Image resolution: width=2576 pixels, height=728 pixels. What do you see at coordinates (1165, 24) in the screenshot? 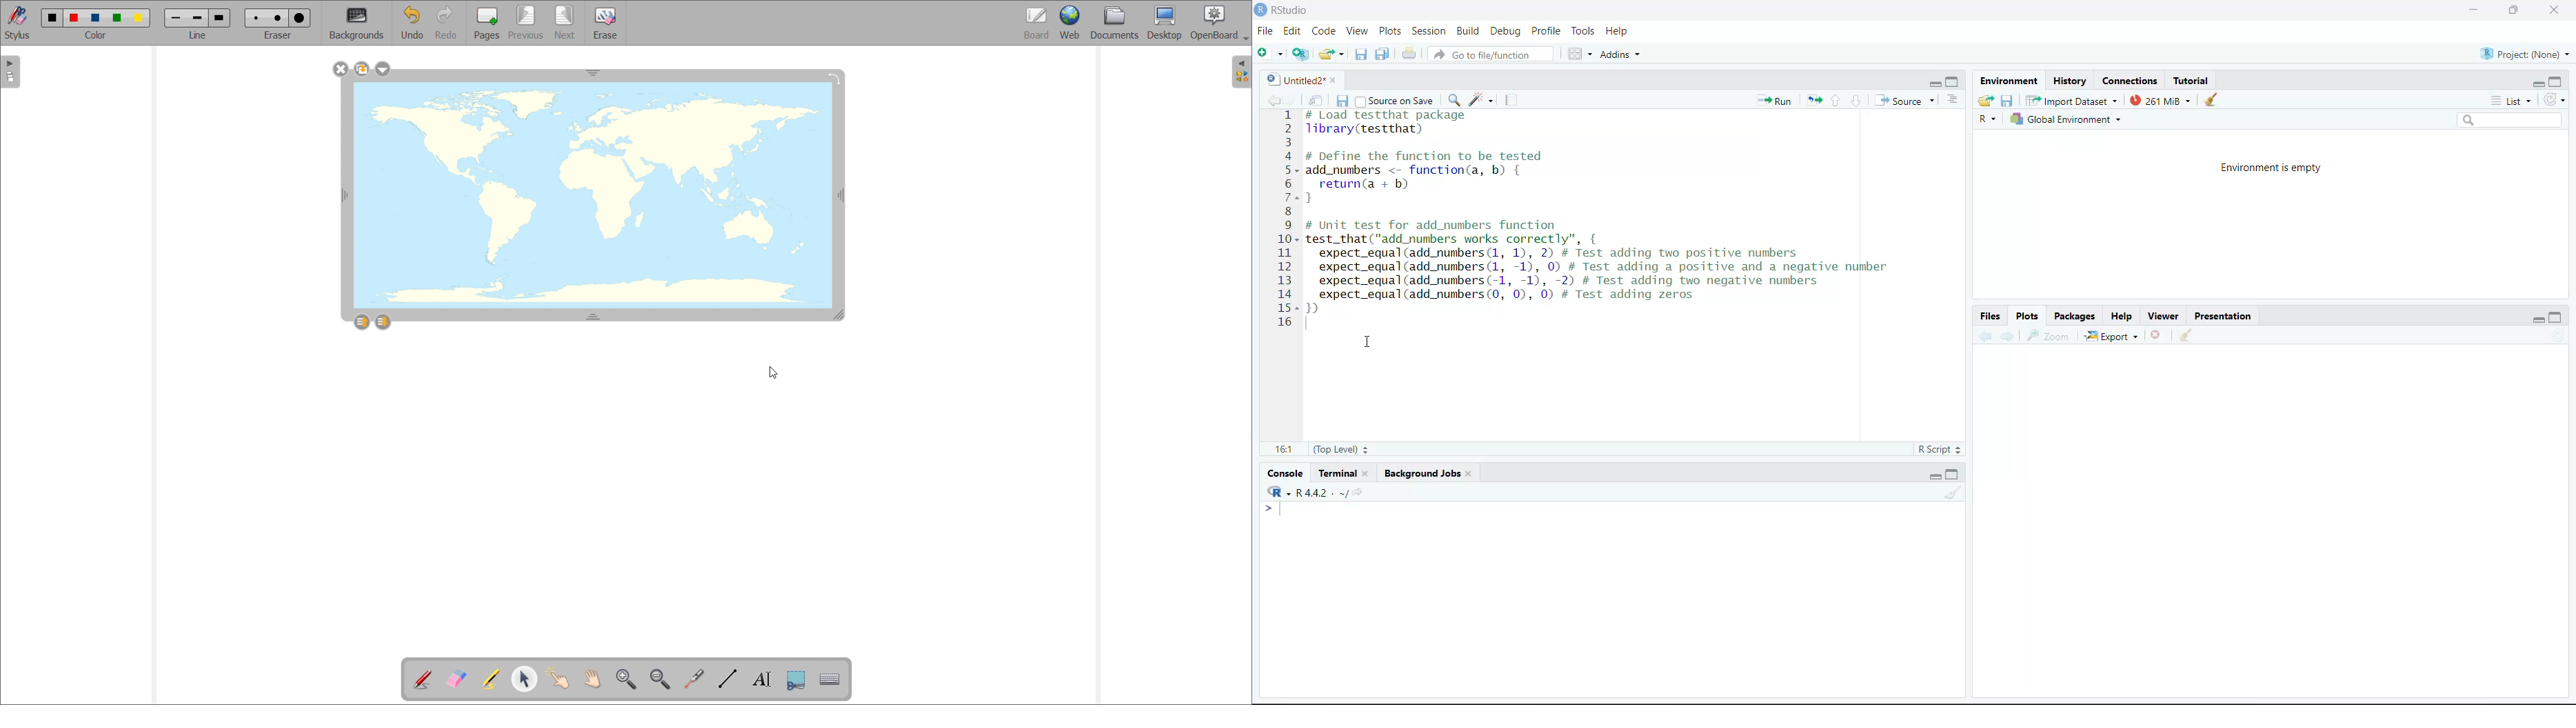
I see `desktop` at bounding box center [1165, 24].